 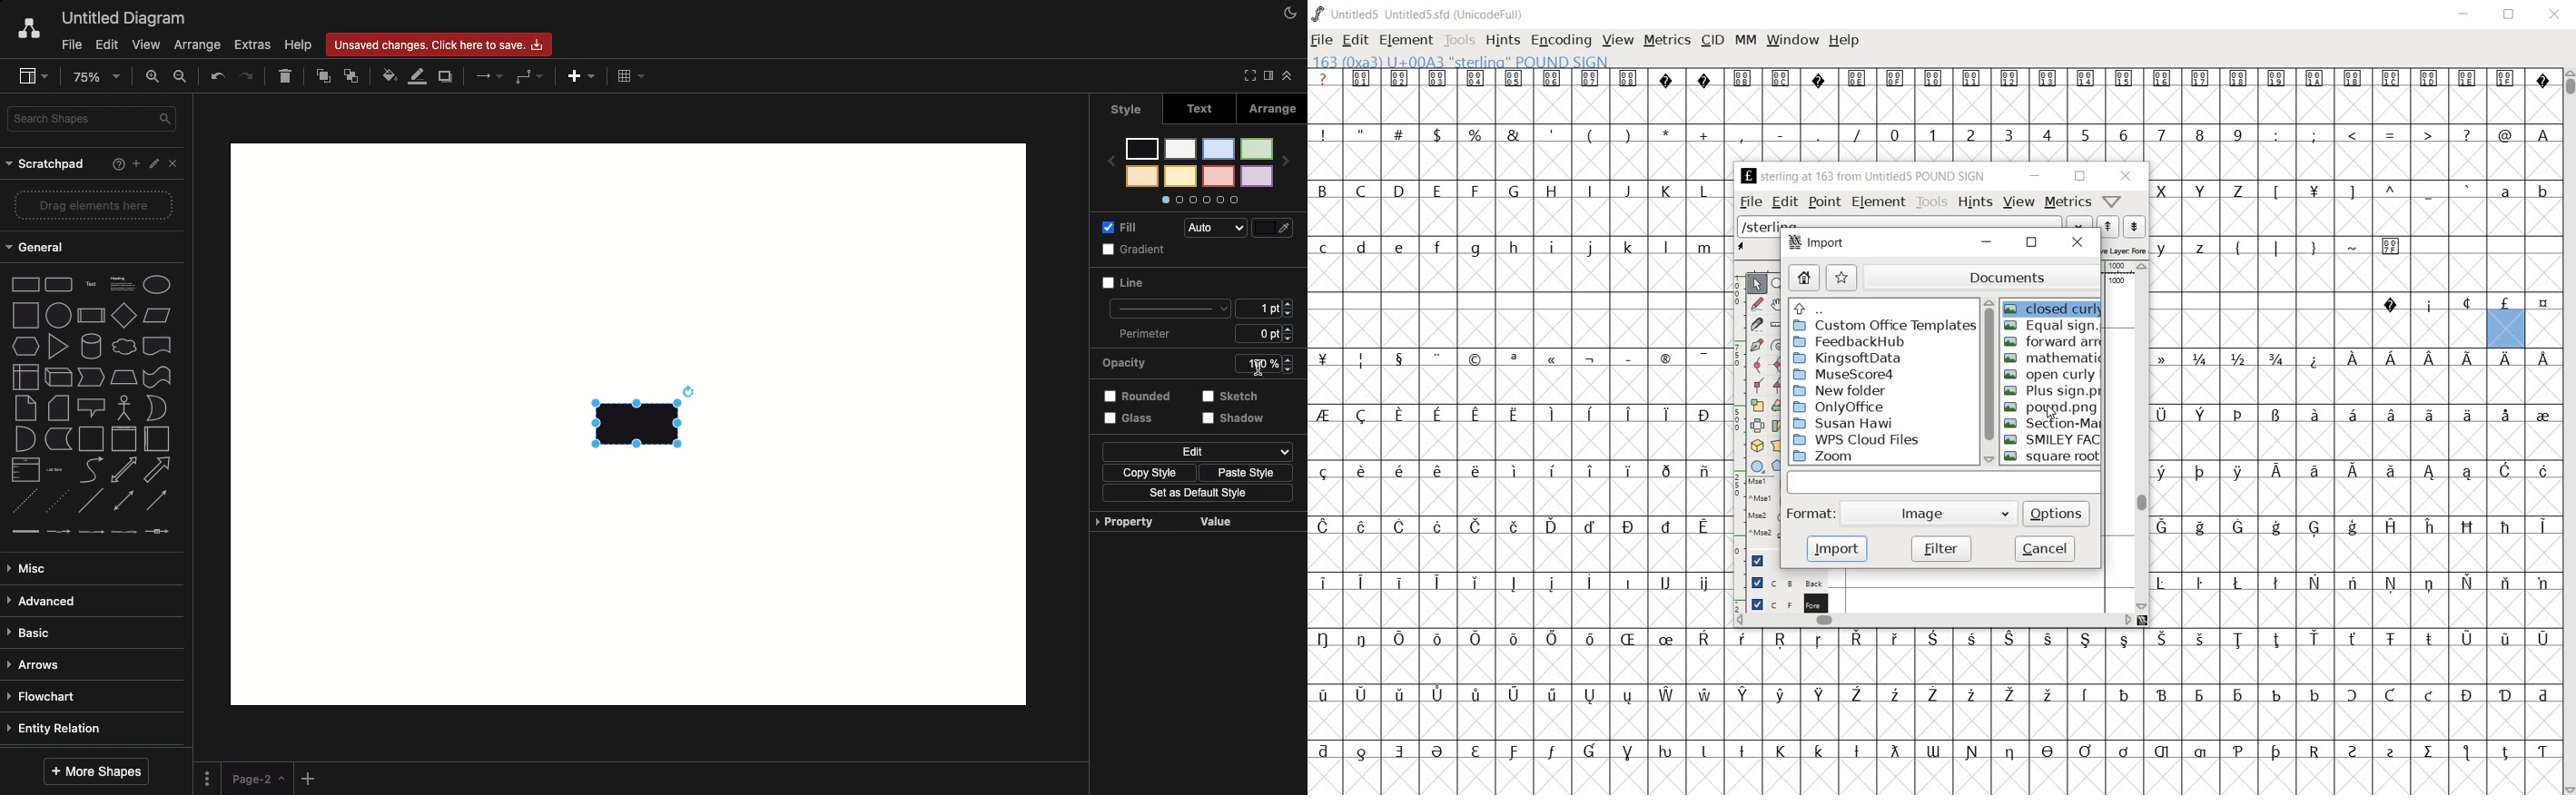 I want to click on tools, so click(x=1932, y=201).